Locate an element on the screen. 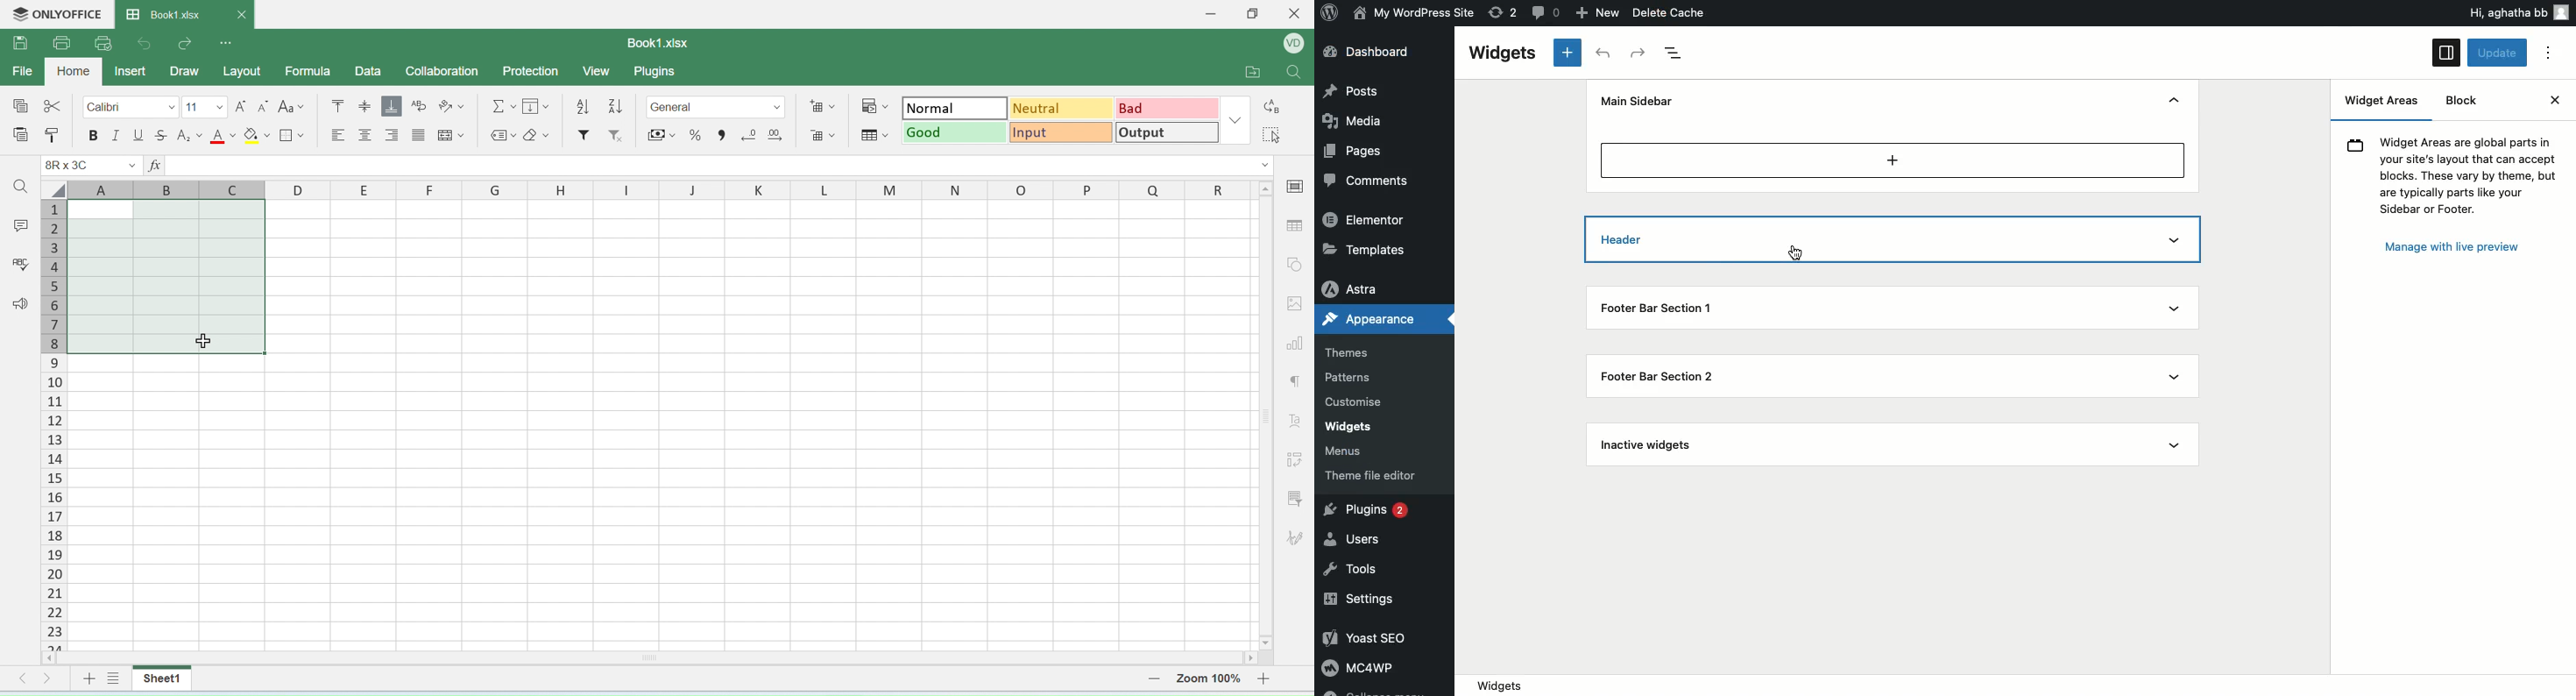  Users is located at coordinates (1356, 537).